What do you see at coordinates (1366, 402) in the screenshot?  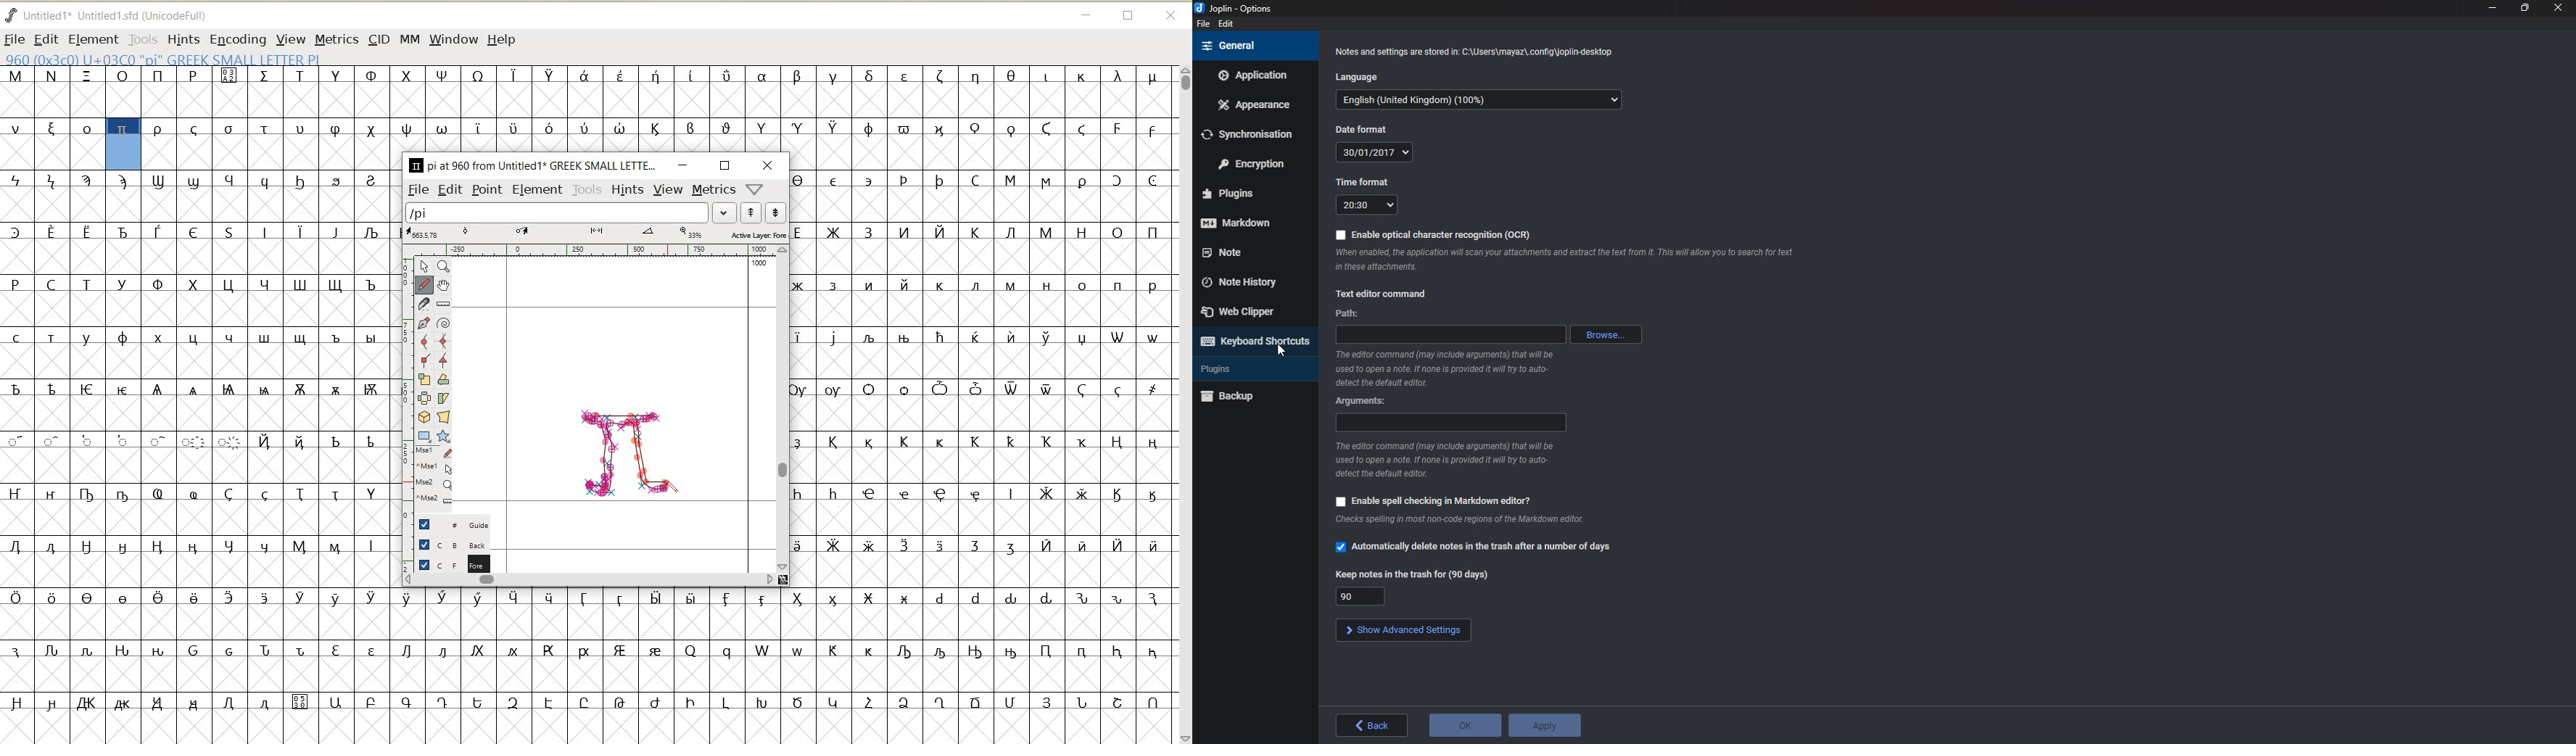 I see `Arguments` at bounding box center [1366, 402].